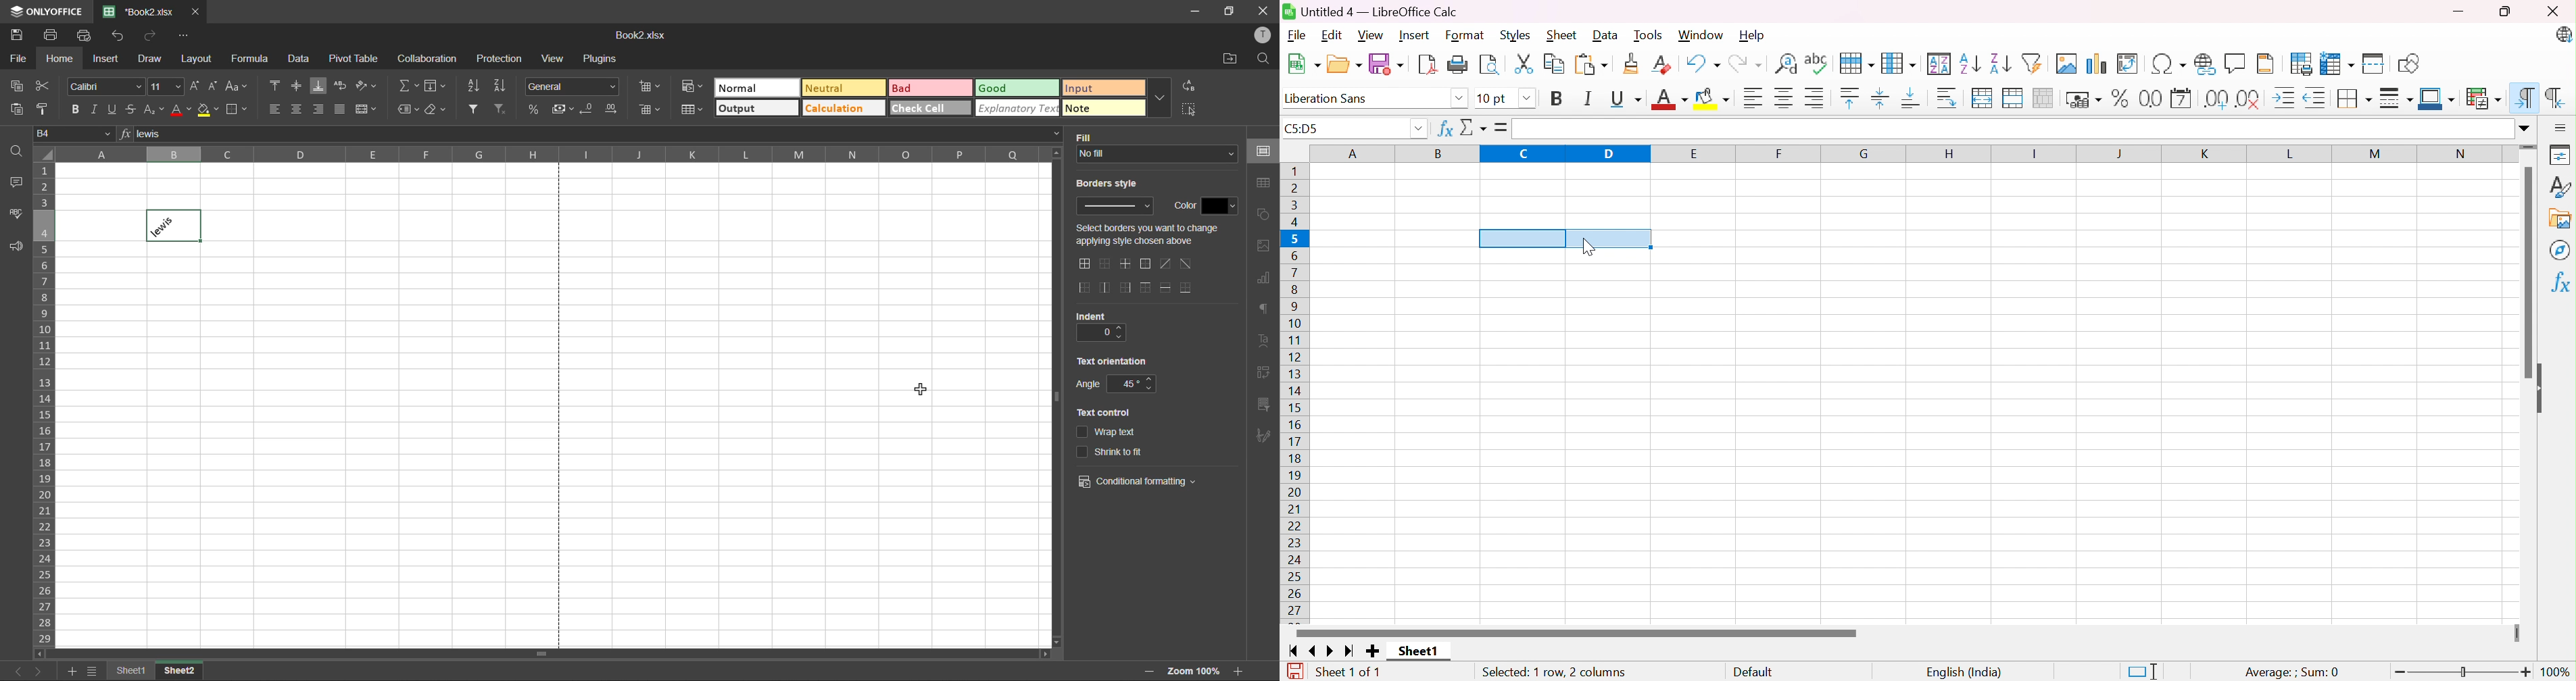 Image resolution: width=2576 pixels, height=700 pixels. I want to click on strikethrough, so click(131, 109).